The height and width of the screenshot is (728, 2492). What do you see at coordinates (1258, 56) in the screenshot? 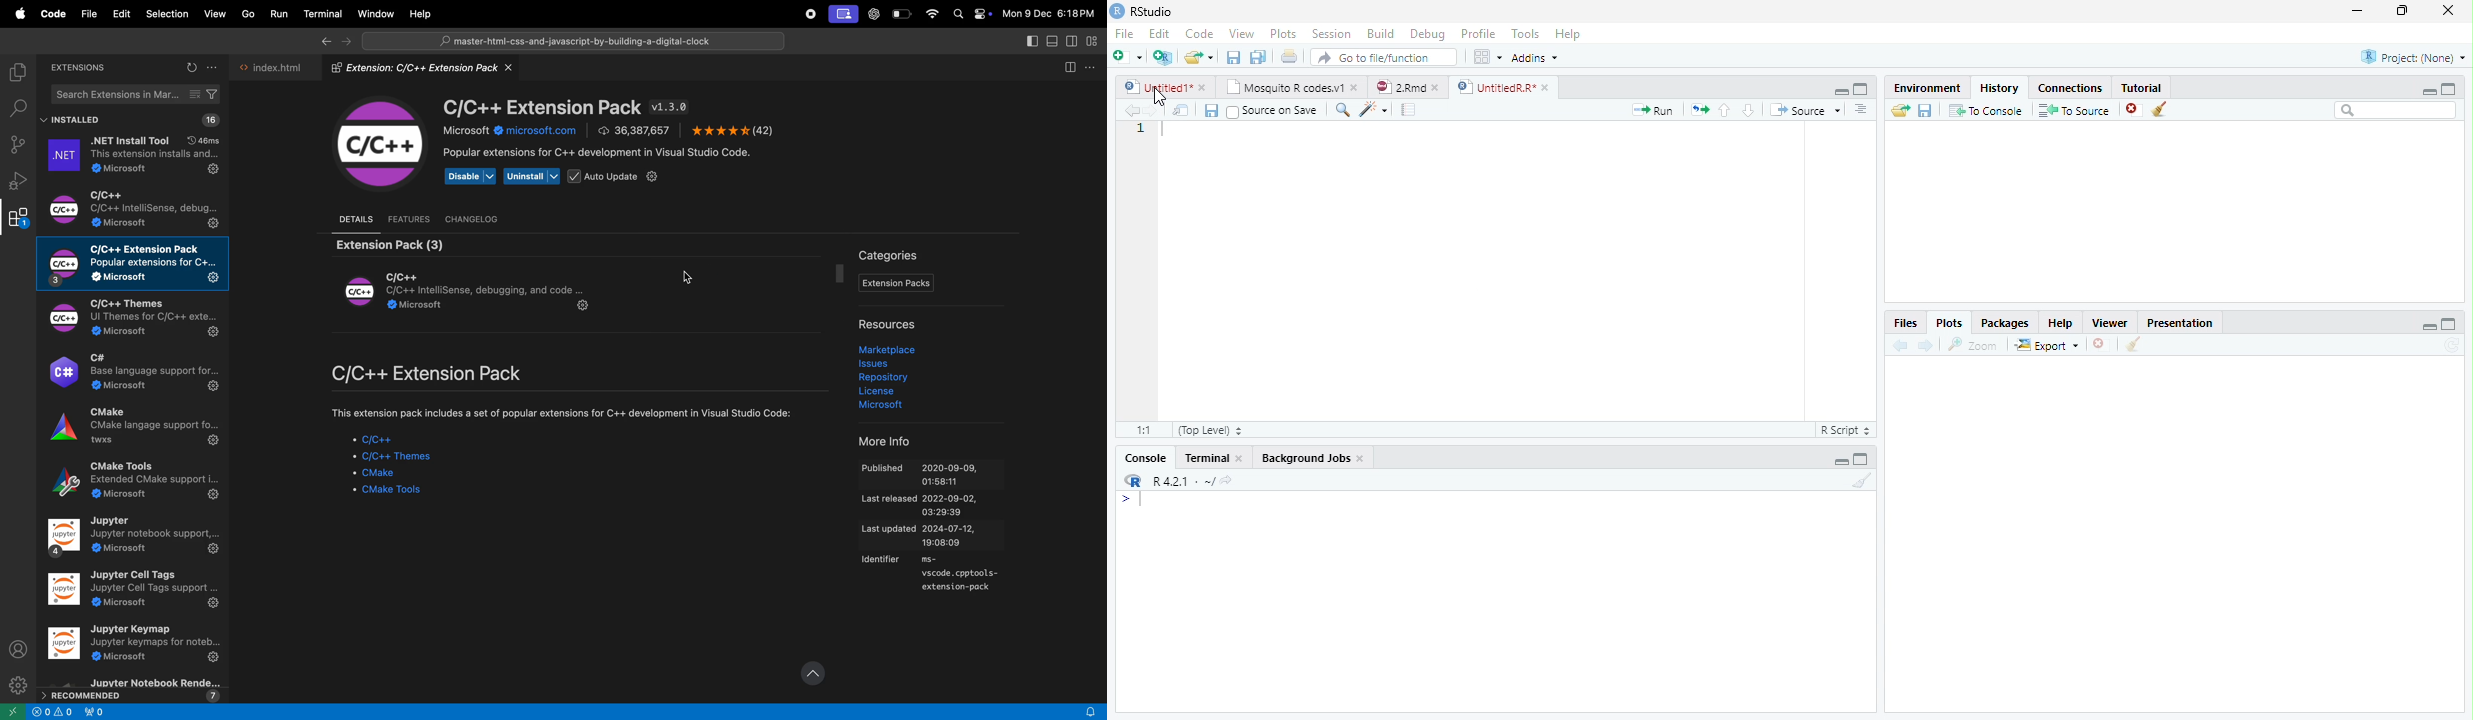
I see `save all open document` at bounding box center [1258, 56].